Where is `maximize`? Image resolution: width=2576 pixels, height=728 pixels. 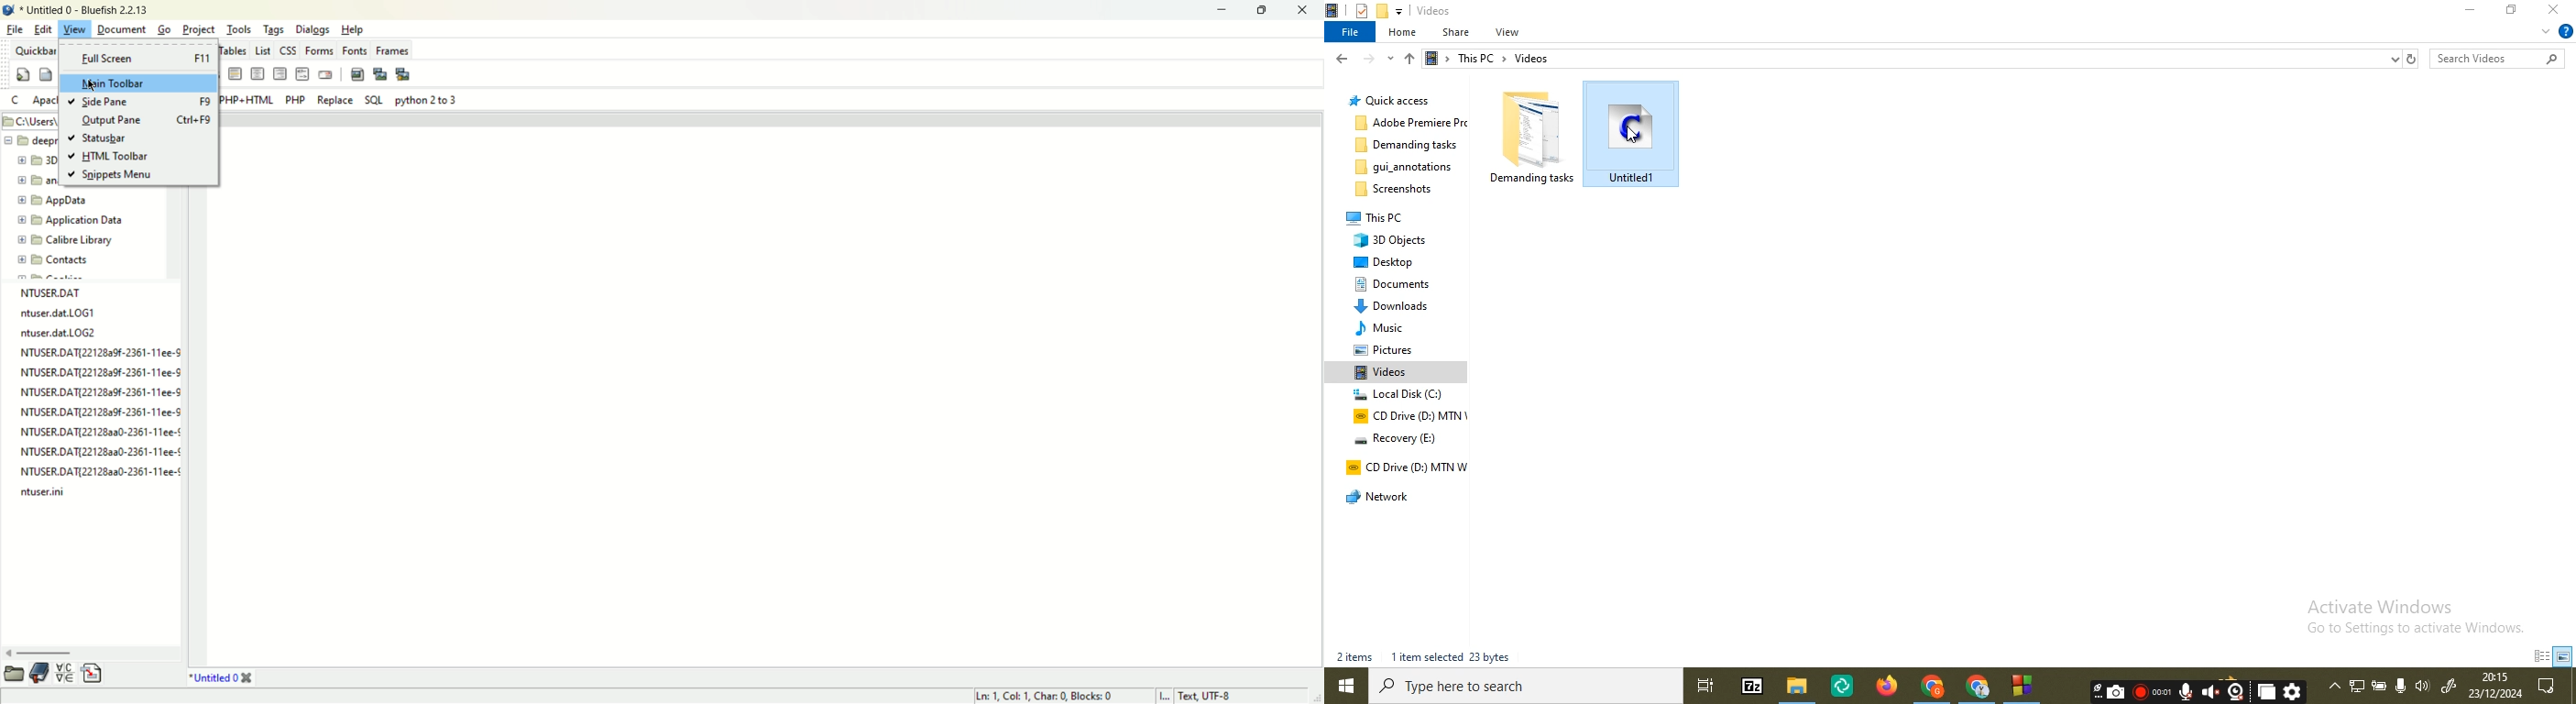 maximize is located at coordinates (1261, 12).